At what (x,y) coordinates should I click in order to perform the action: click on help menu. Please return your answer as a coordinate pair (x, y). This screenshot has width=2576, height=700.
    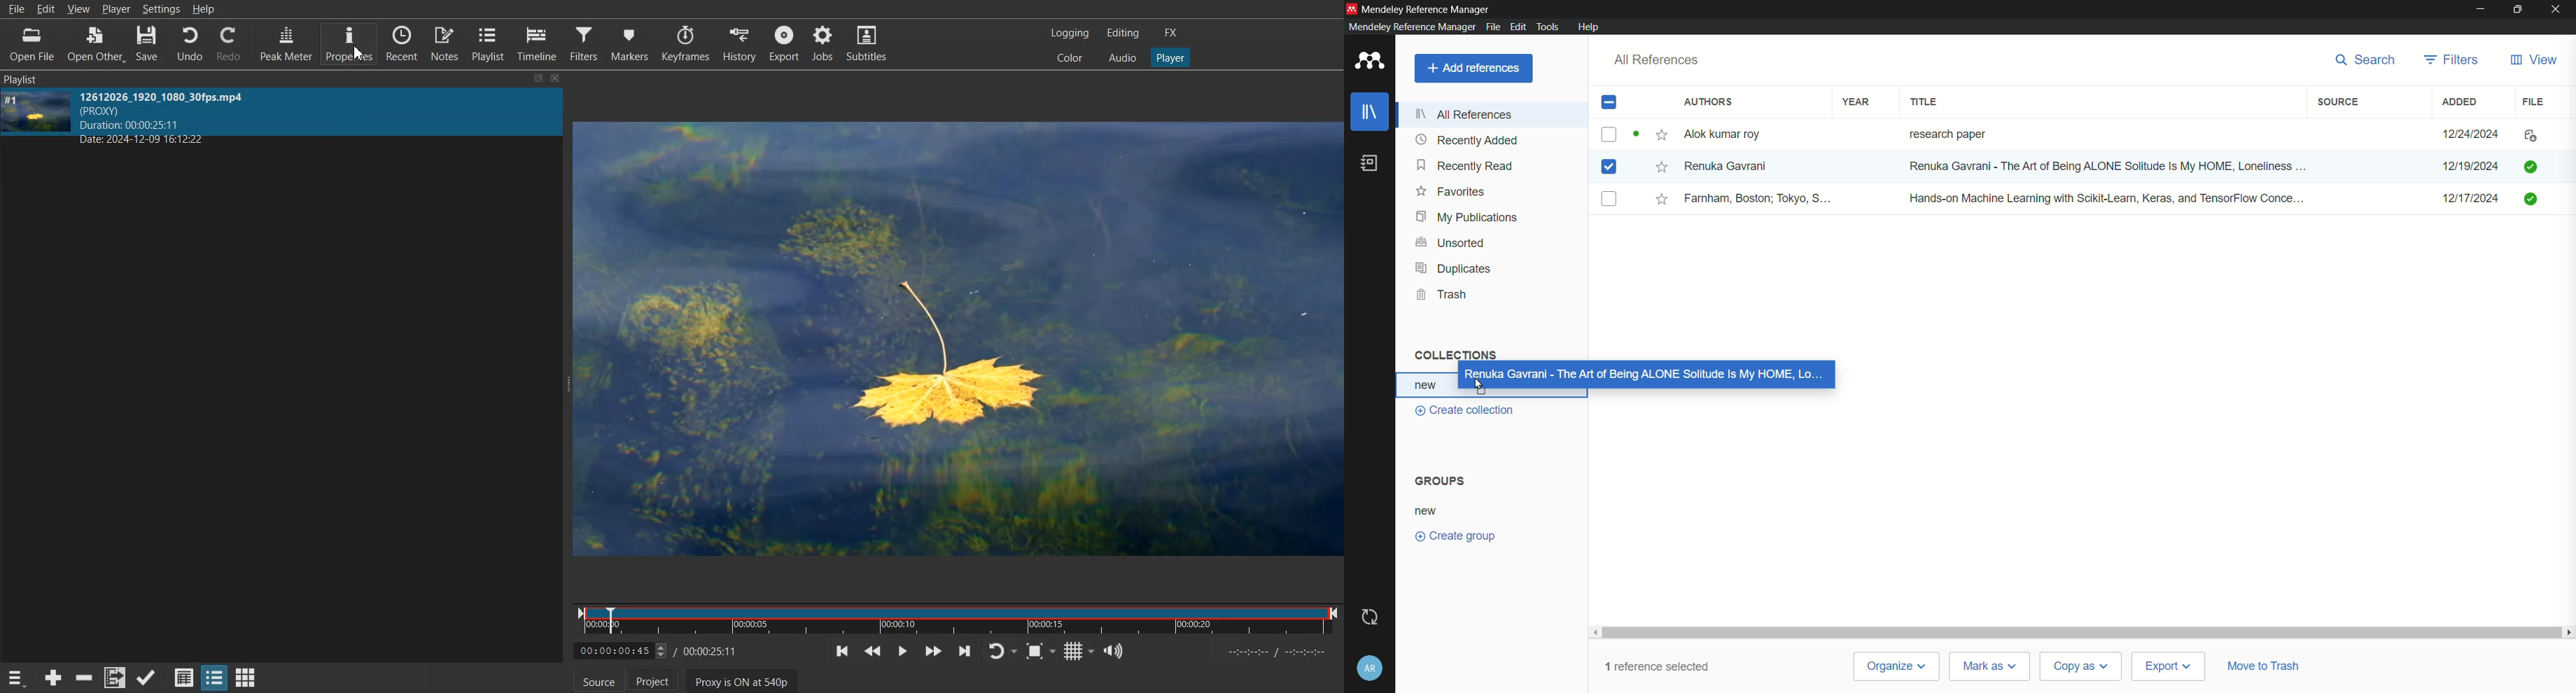
    Looking at the image, I should click on (1589, 26).